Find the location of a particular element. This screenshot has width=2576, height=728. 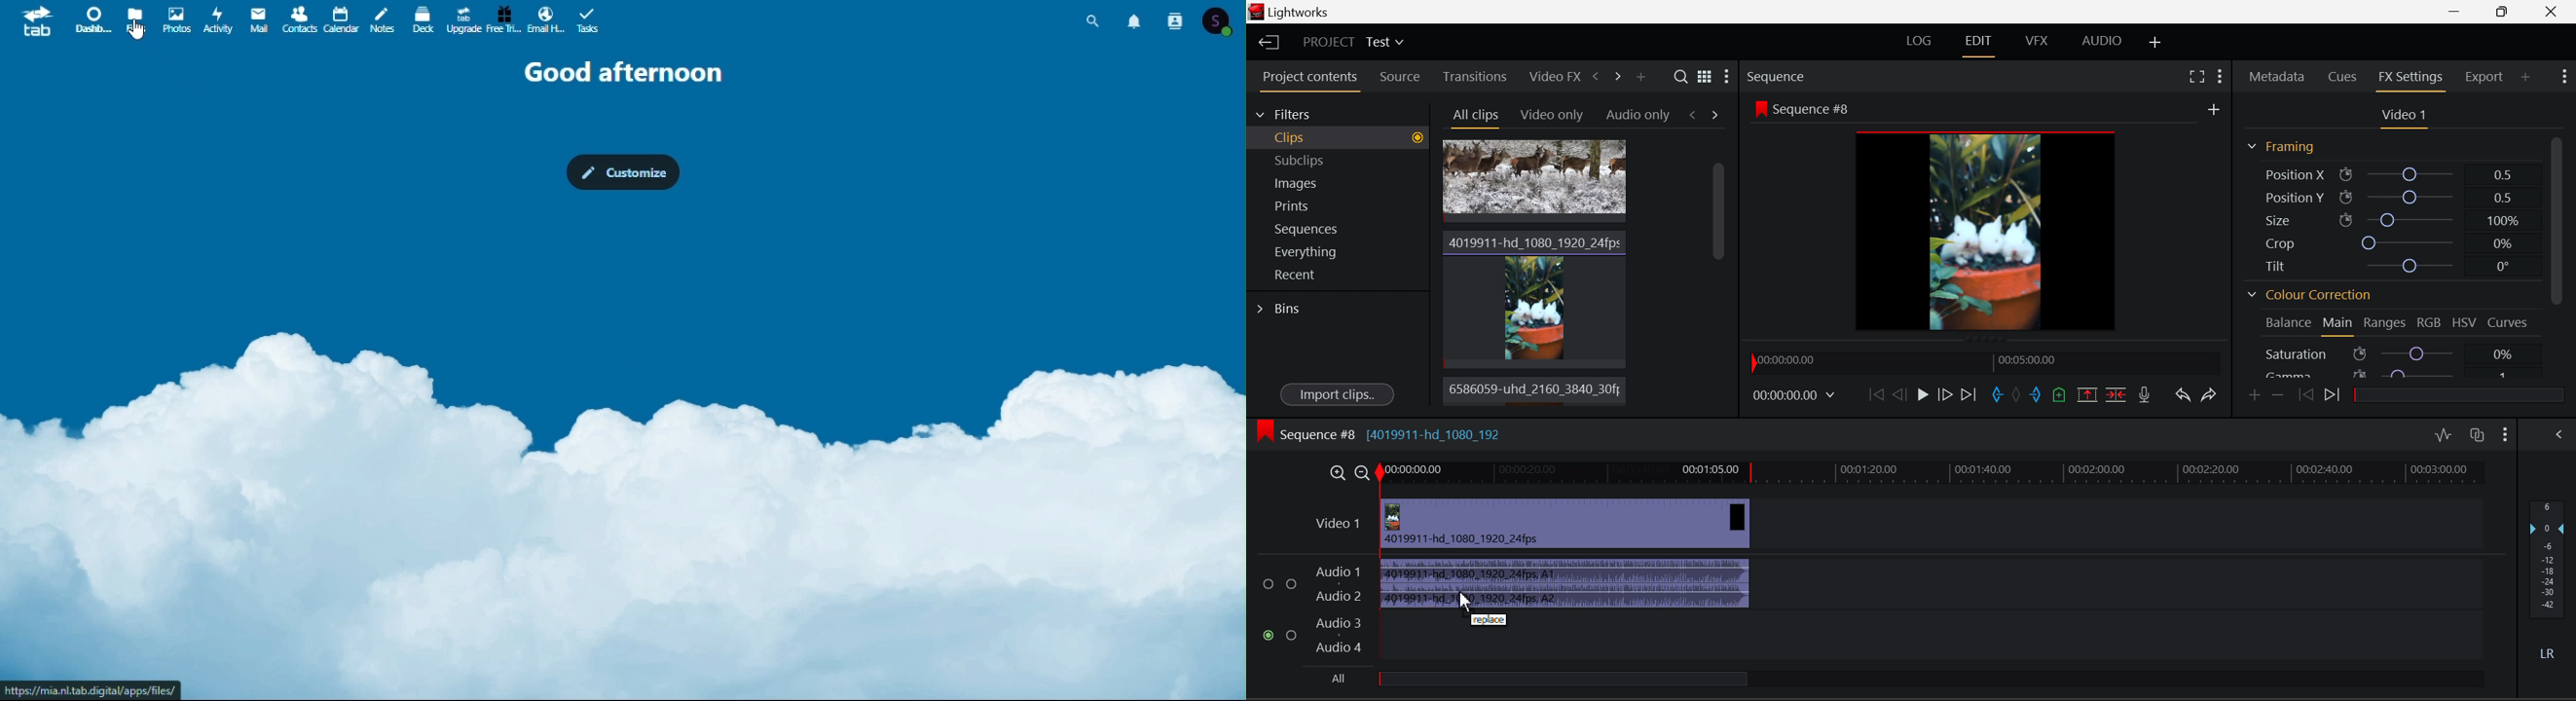

Task is located at coordinates (588, 19).